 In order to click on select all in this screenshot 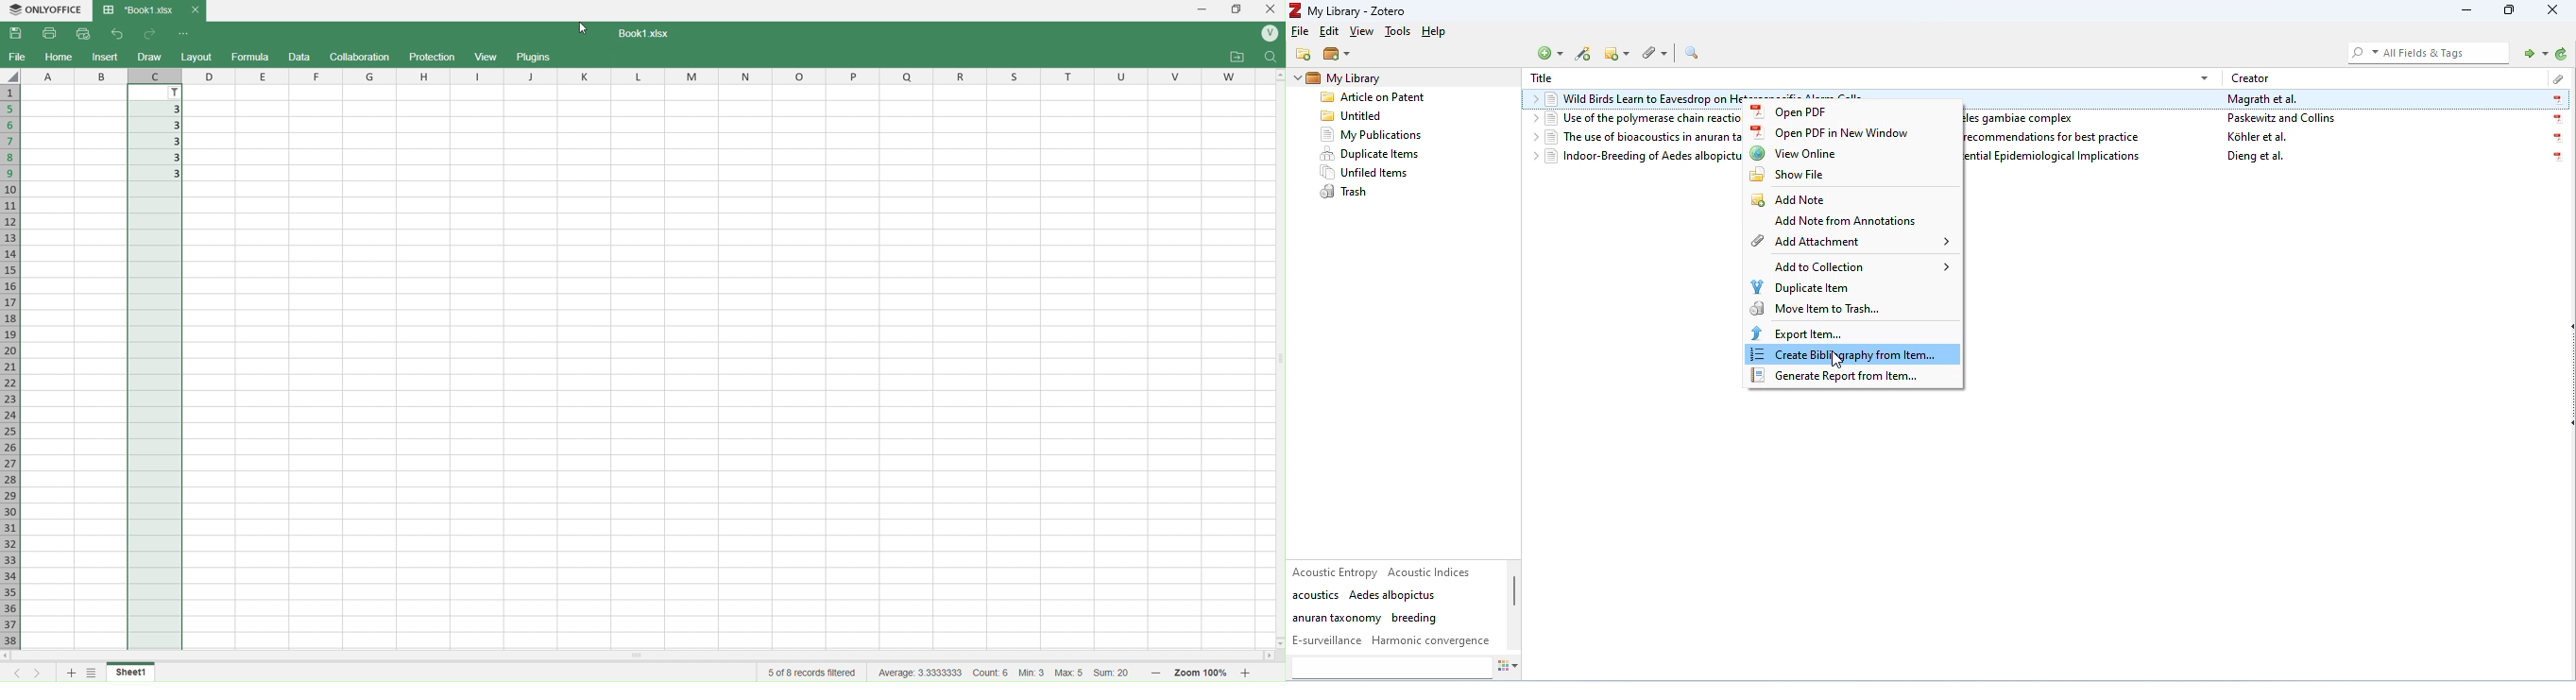, I will do `click(13, 76)`.